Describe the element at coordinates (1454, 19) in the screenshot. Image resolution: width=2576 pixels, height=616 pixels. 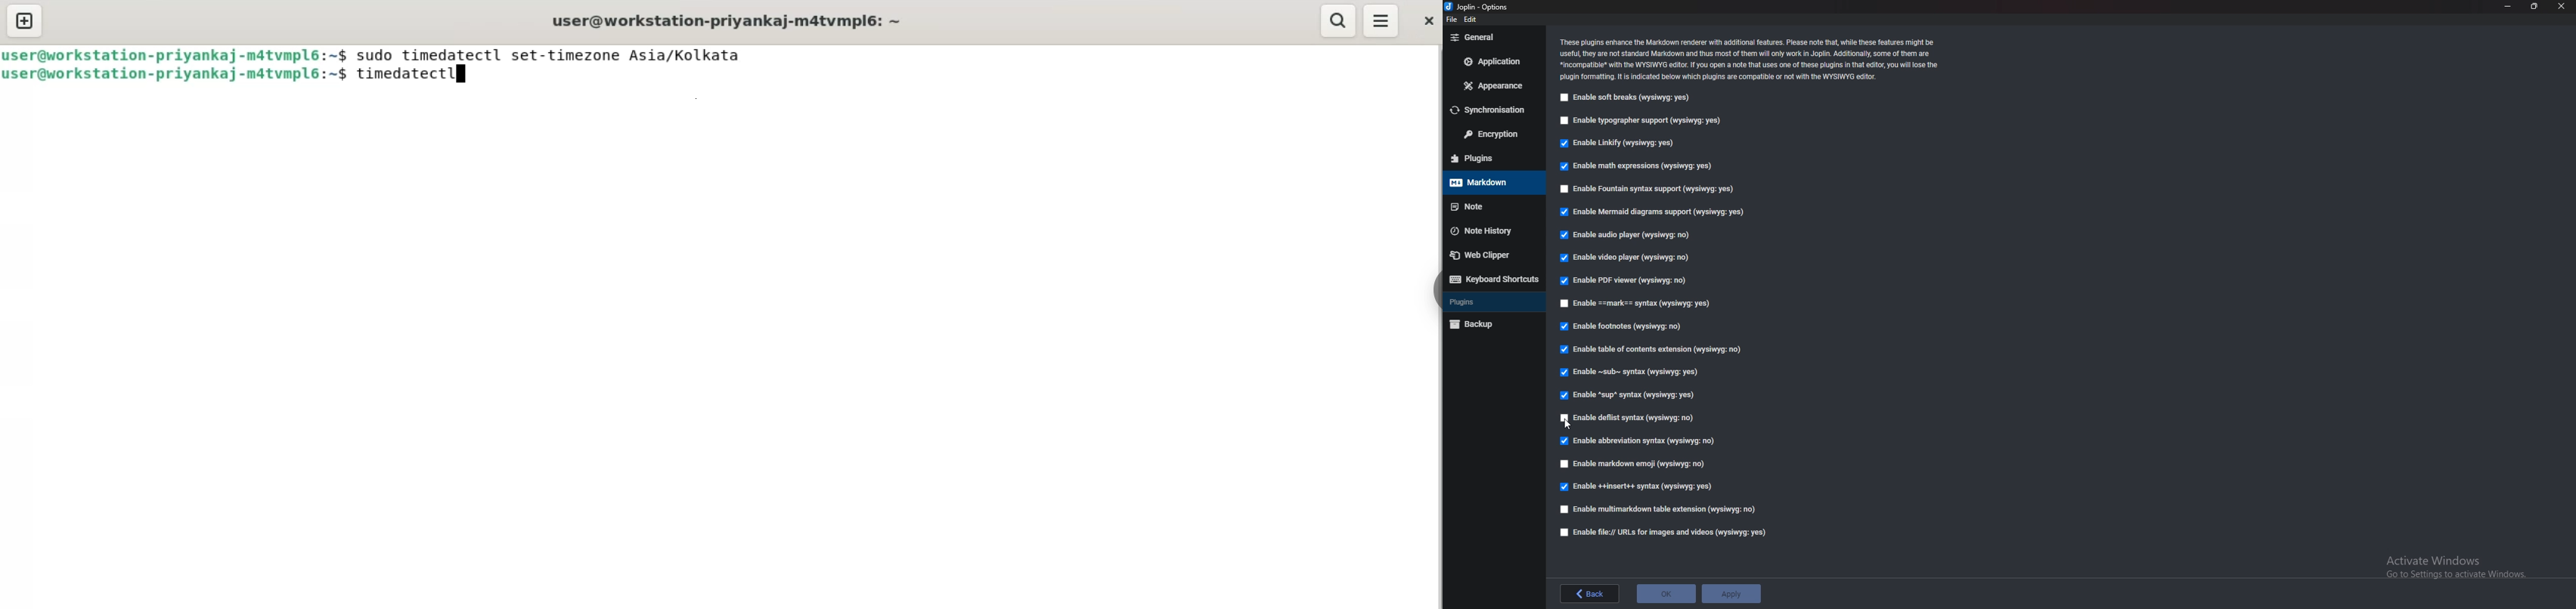
I see `file` at that location.